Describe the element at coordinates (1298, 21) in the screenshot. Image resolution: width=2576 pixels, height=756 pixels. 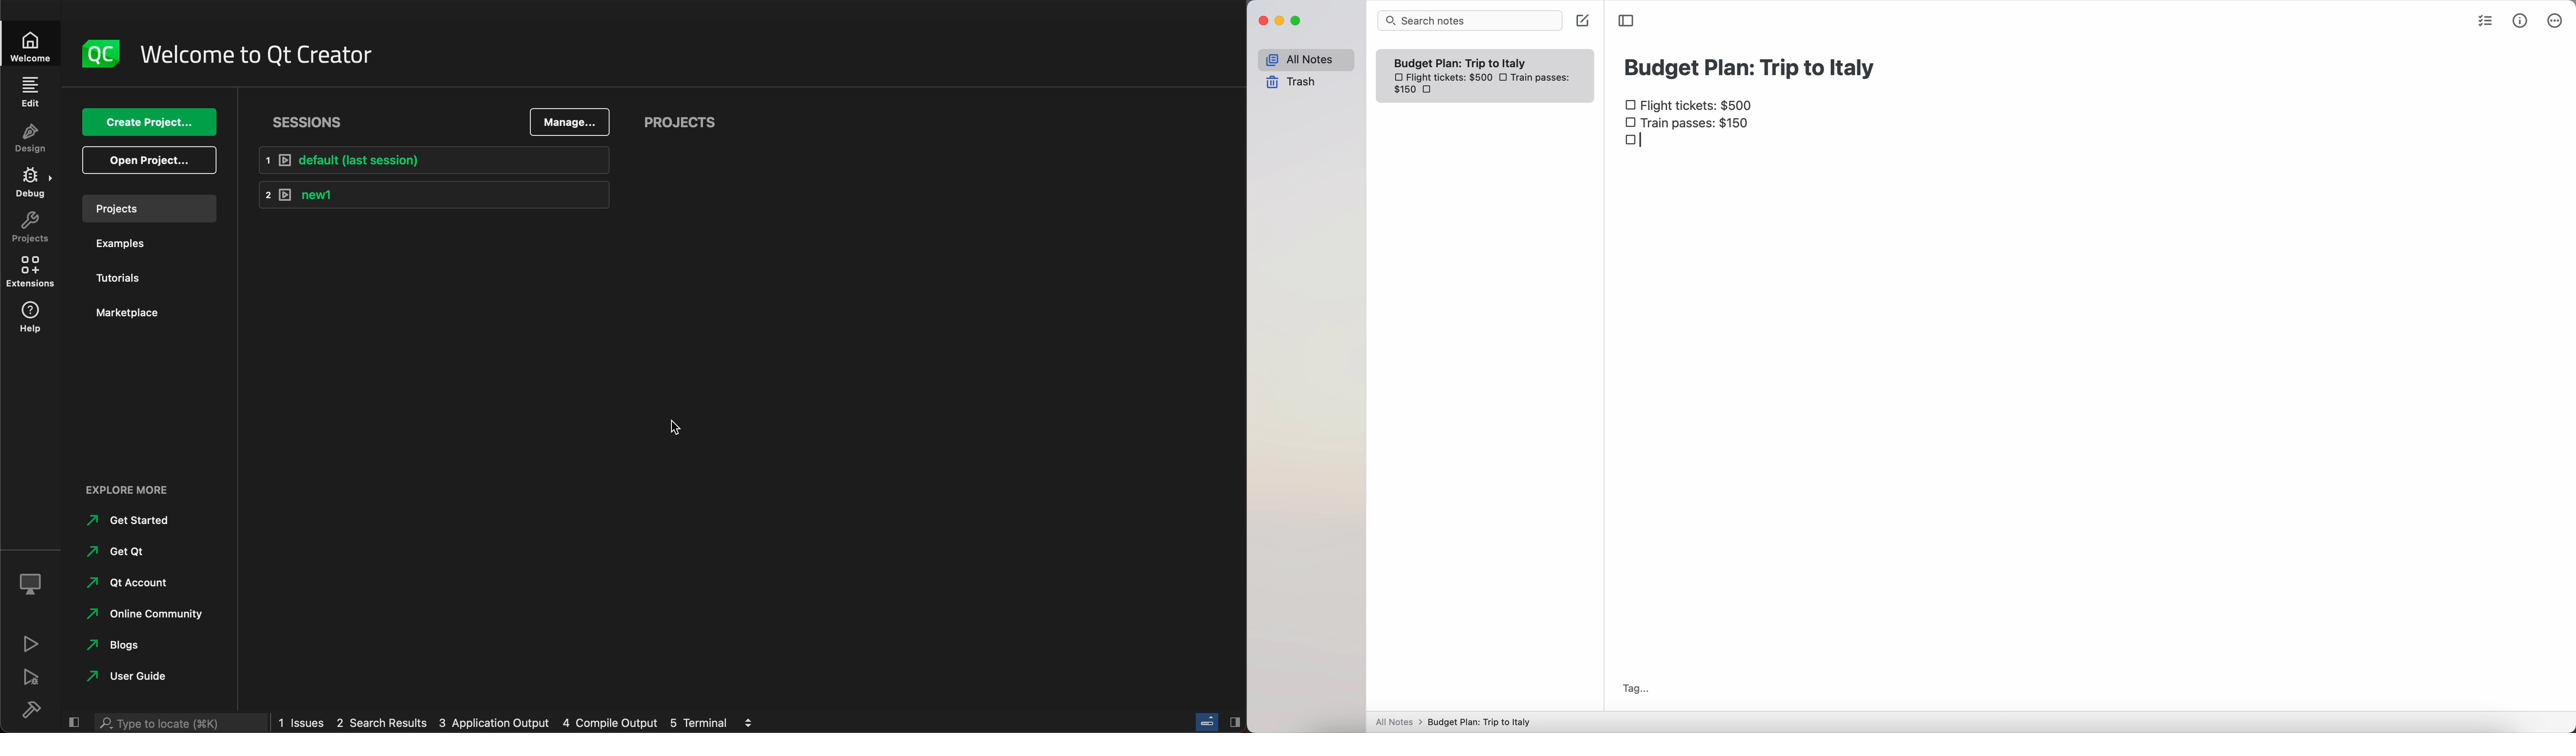
I see `maximize` at that location.